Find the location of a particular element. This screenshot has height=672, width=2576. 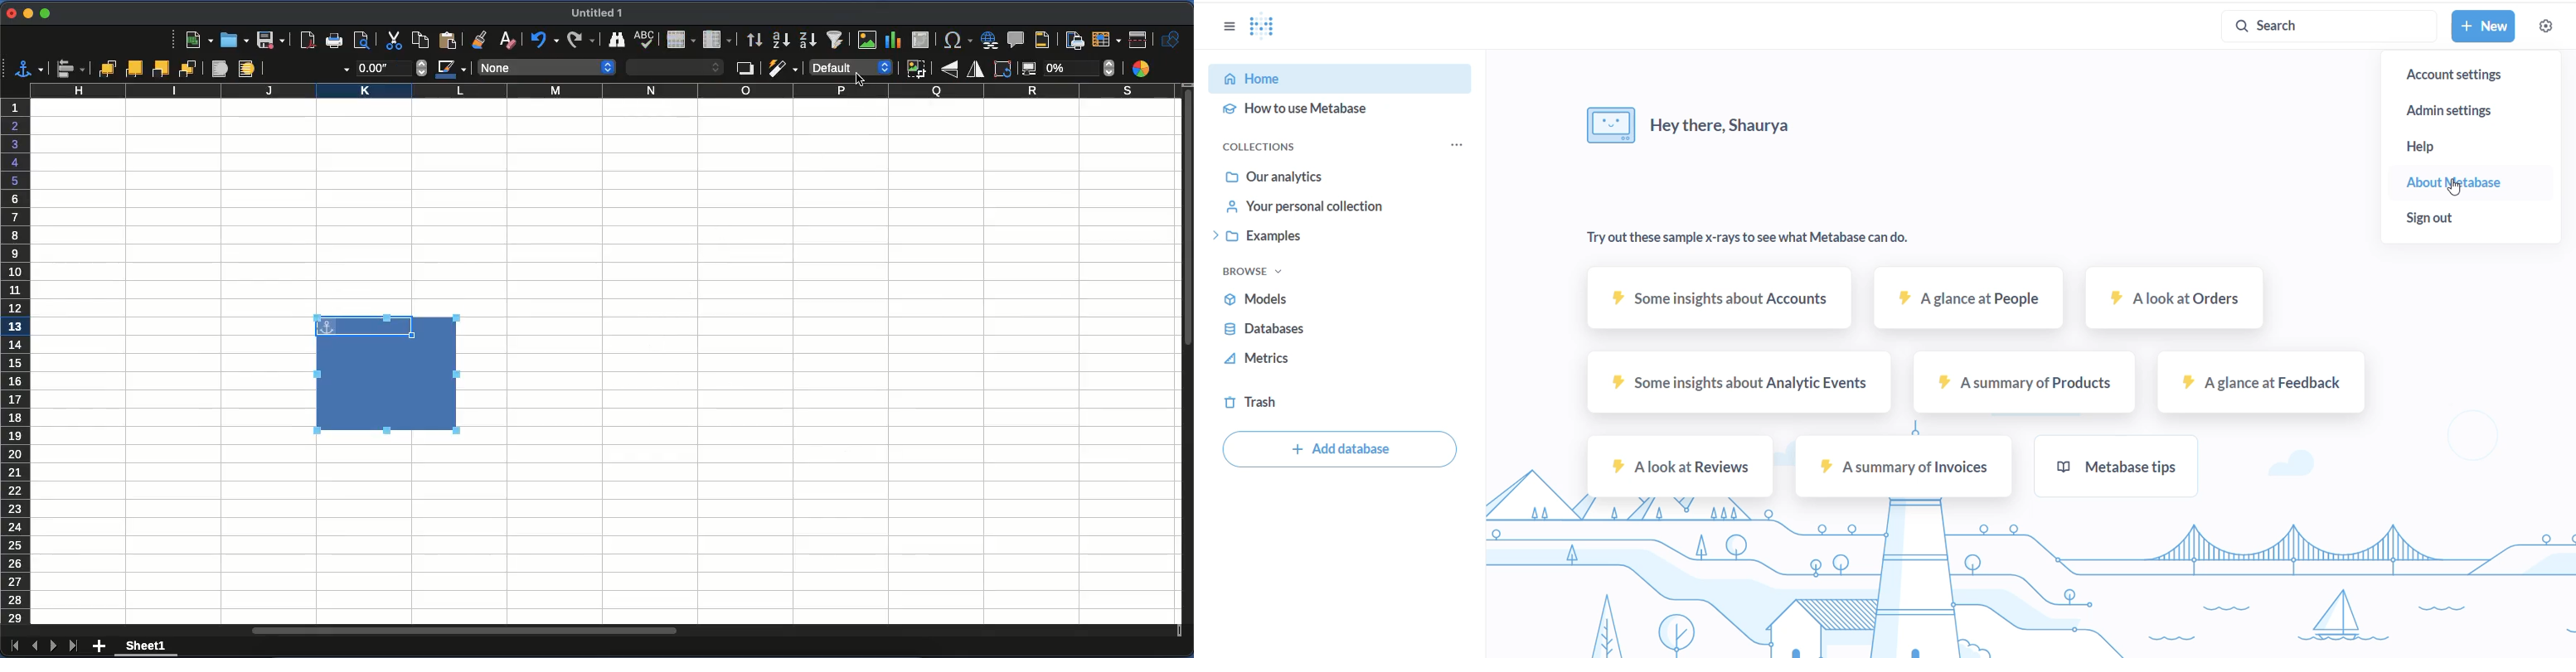

previous sheet is located at coordinates (34, 646).